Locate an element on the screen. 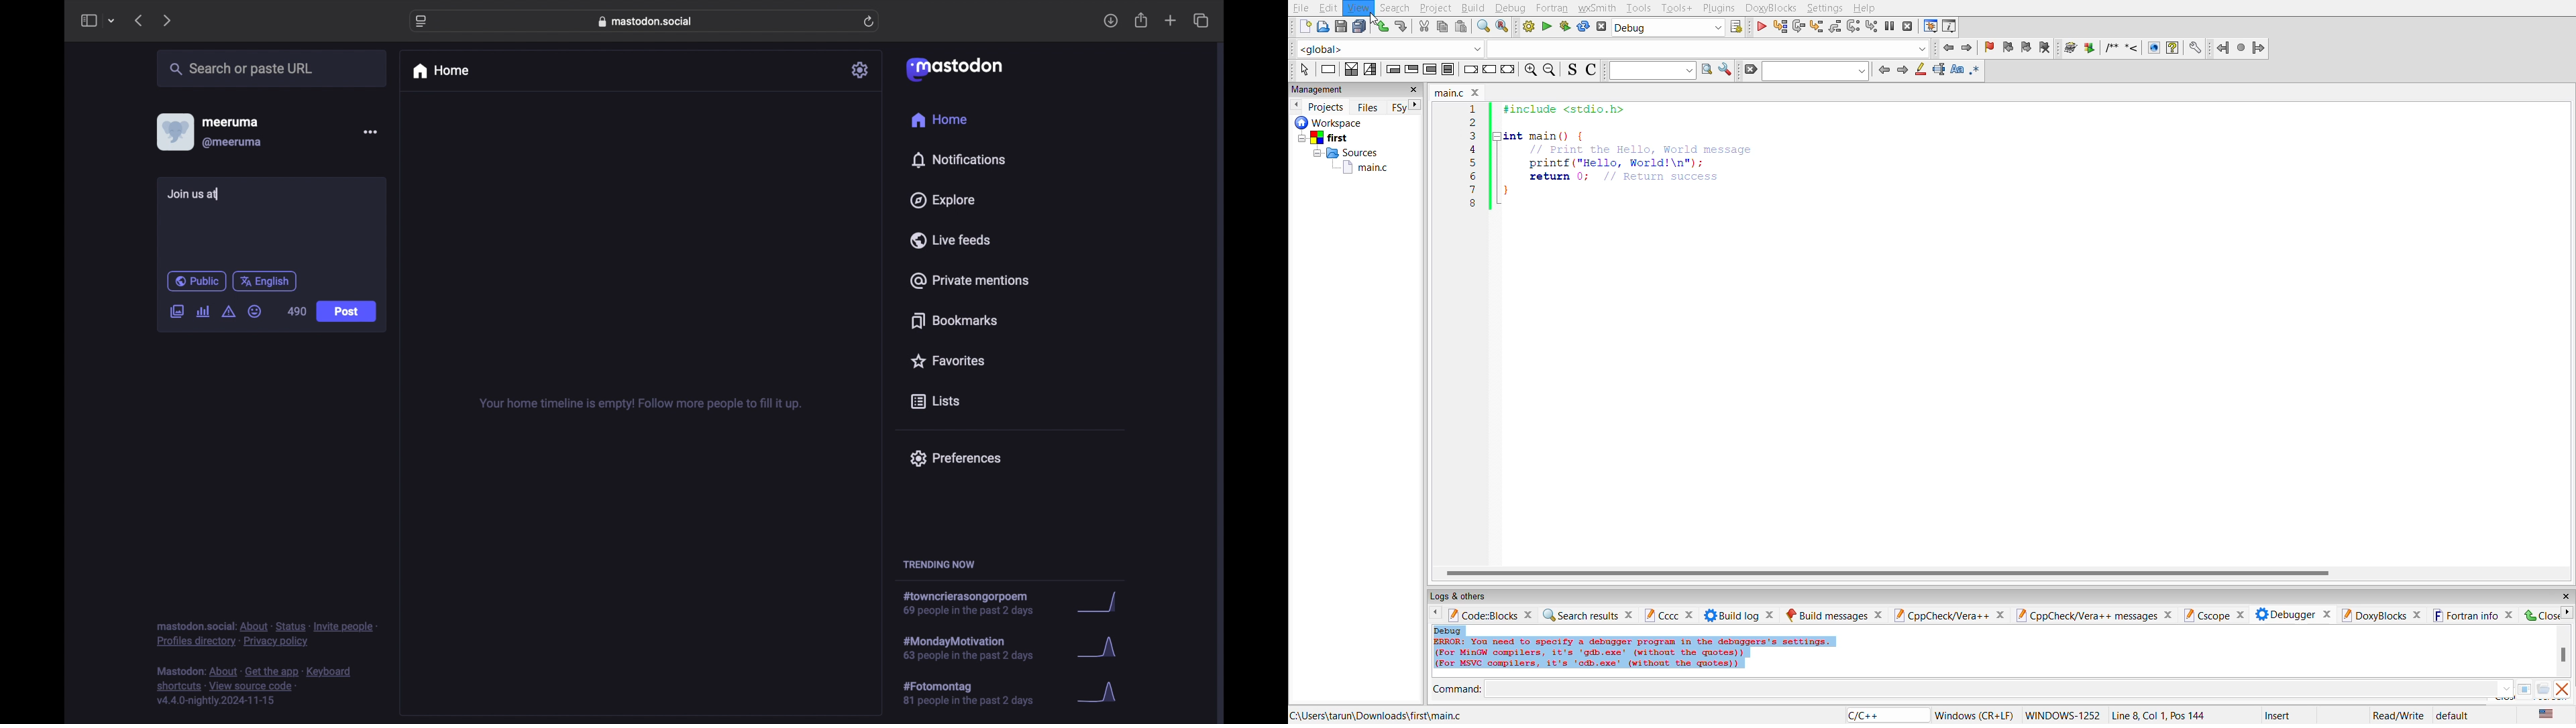  hashtag trend is located at coordinates (977, 694).